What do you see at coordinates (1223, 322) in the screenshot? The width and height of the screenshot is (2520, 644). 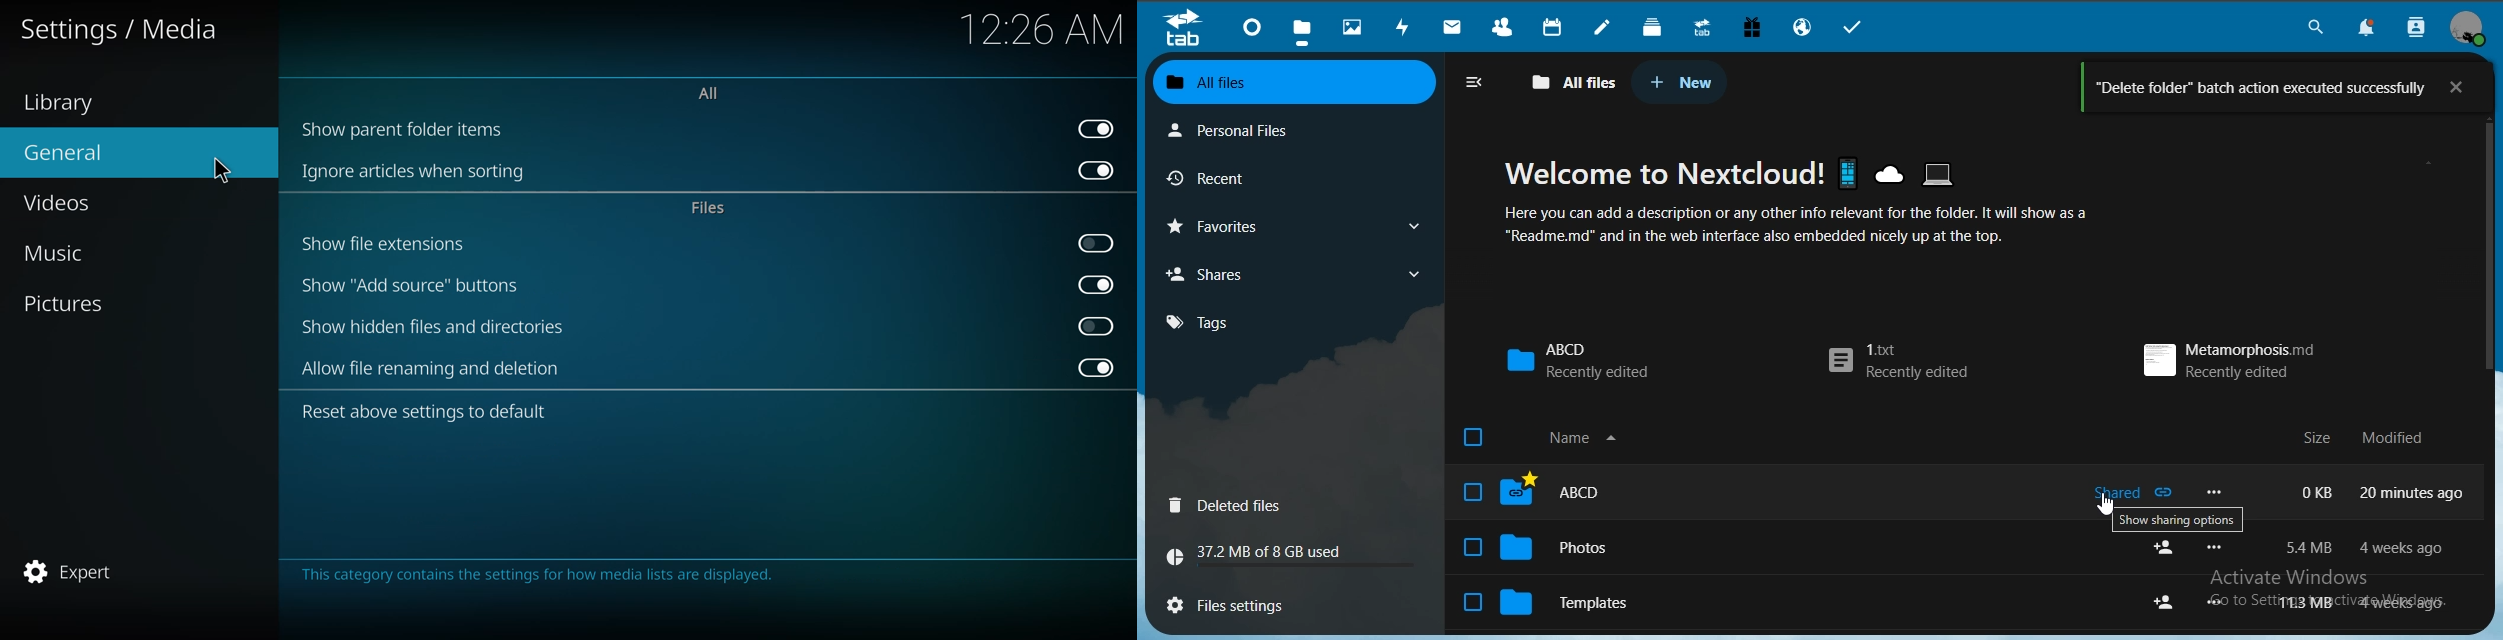 I see `tags` at bounding box center [1223, 322].